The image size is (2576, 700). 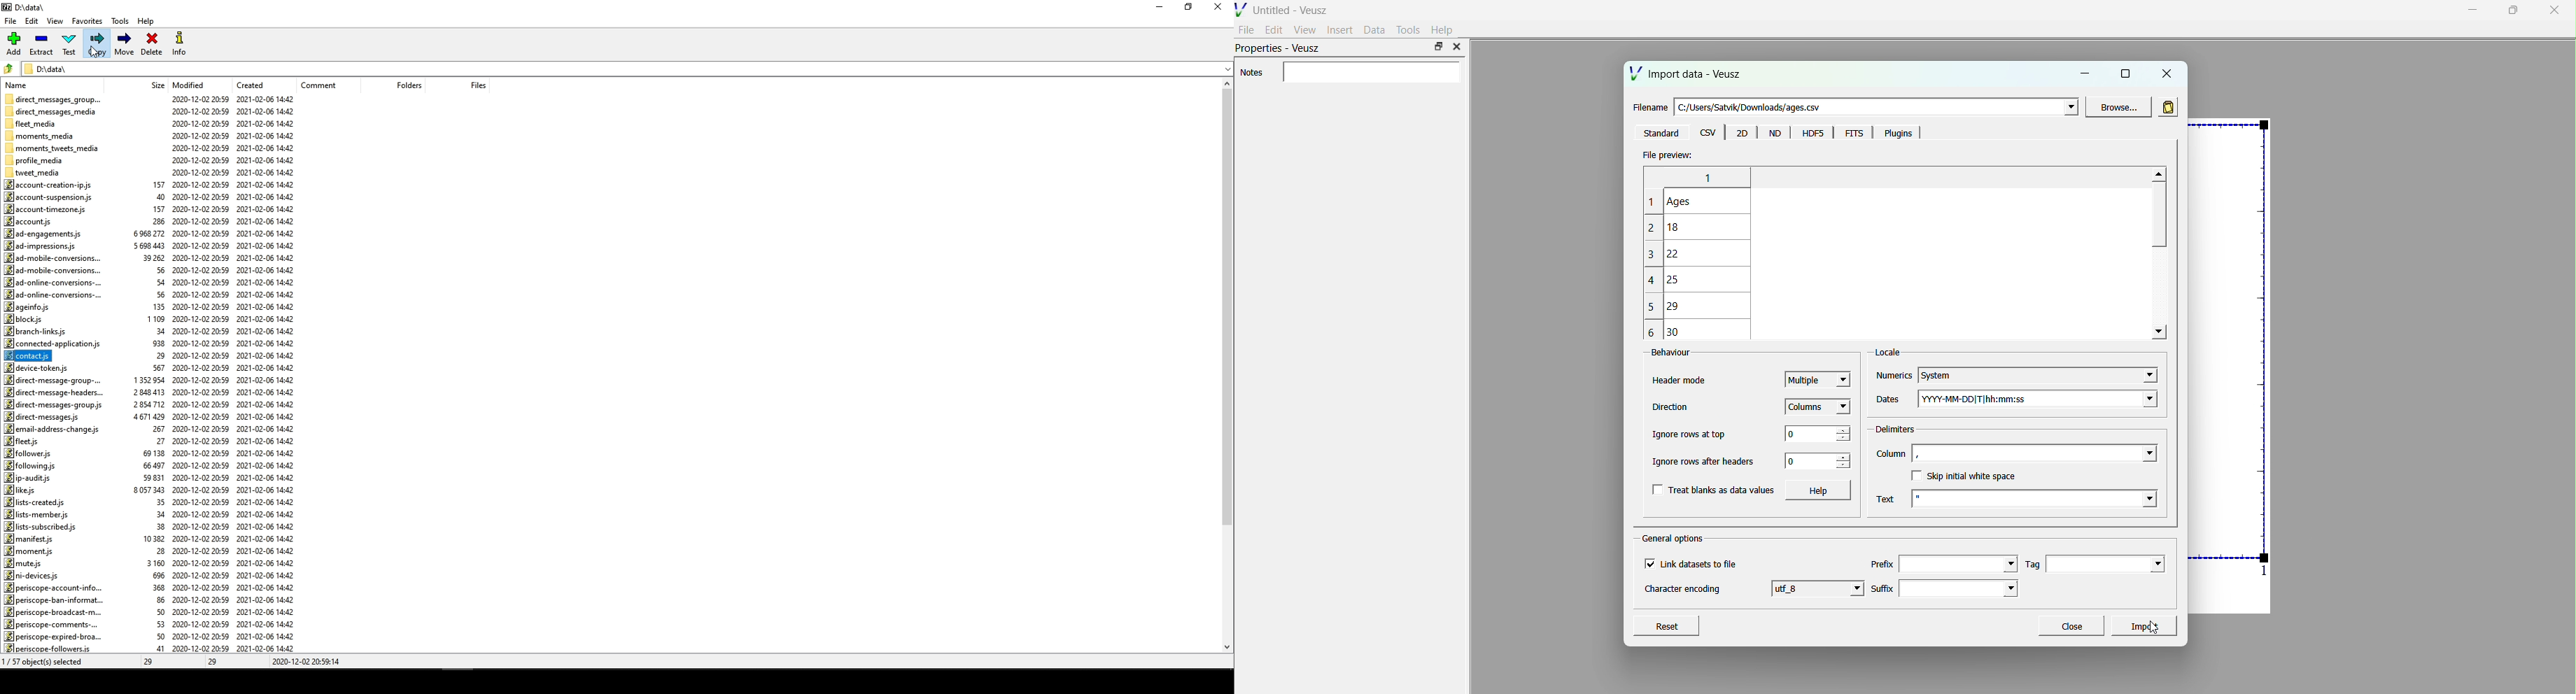 What do you see at coordinates (43, 526) in the screenshot?
I see `lists-subscribed.js` at bounding box center [43, 526].